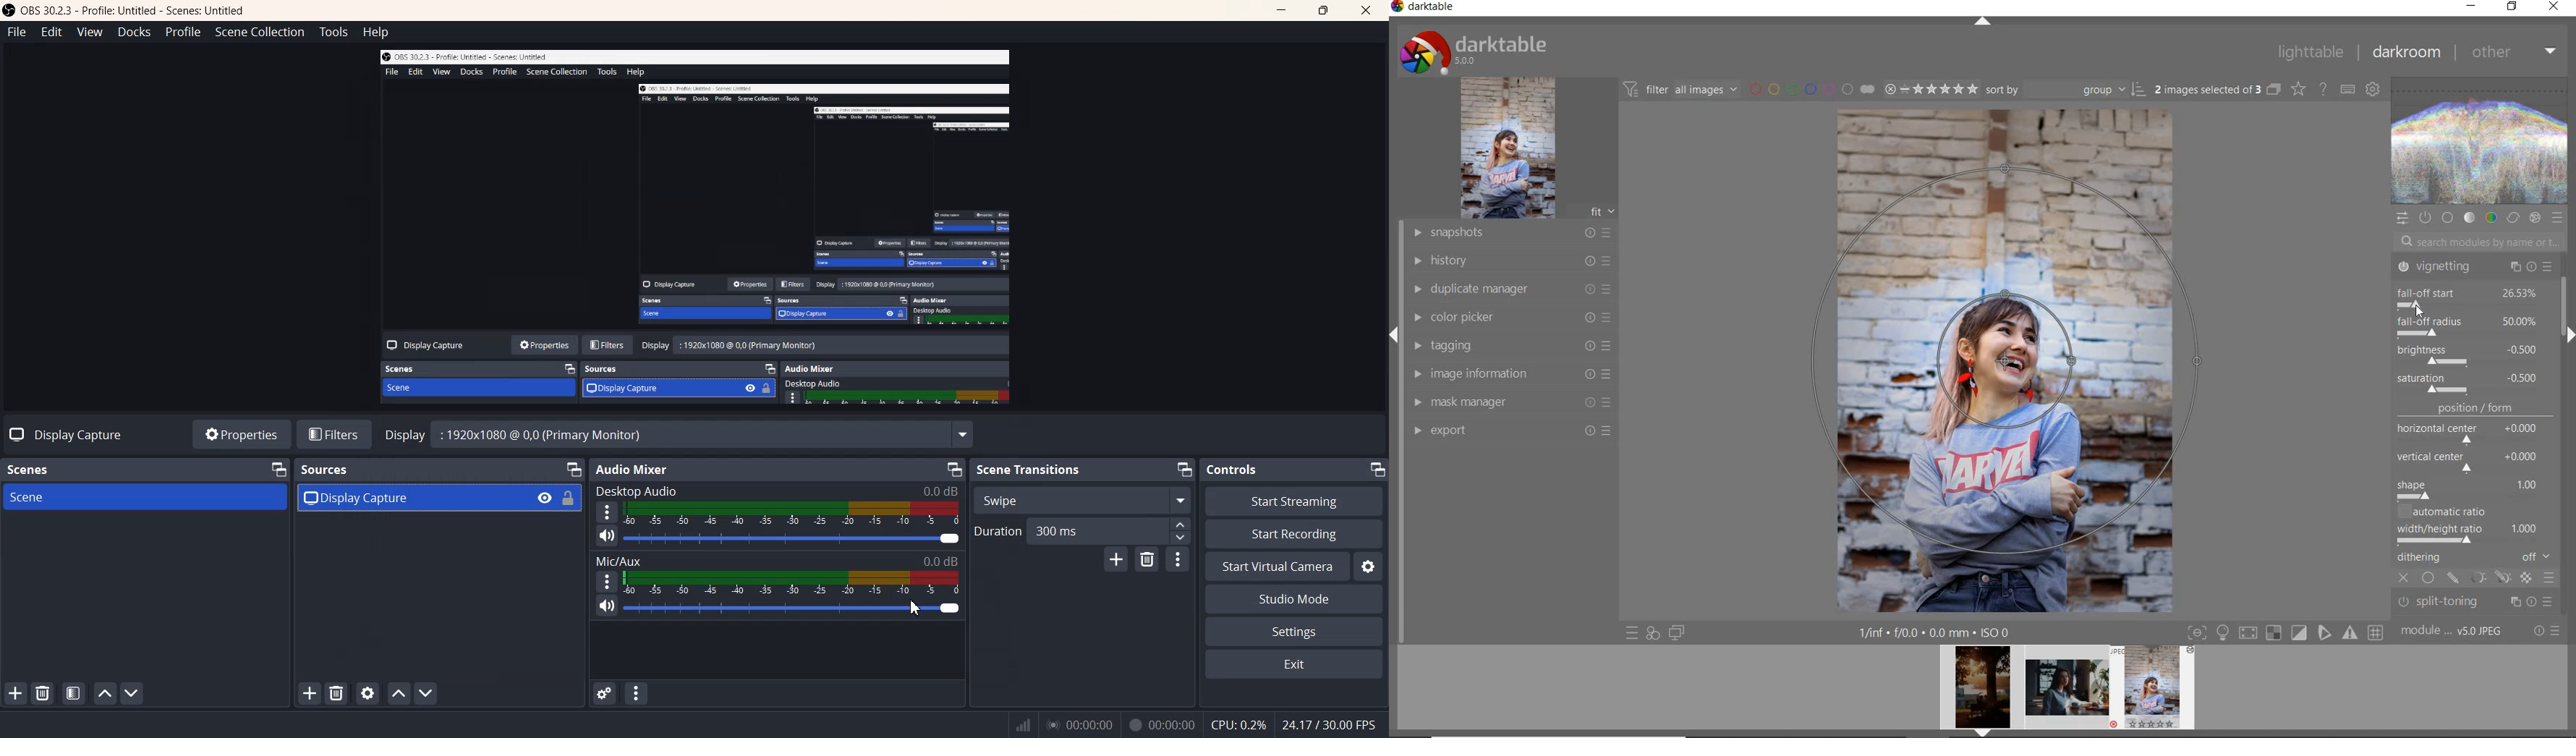  Describe the element at coordinates (136, 10) in the screenshot. I see `® OBS 30.2.3 - Profile: Untitled - Scenes: Untitled` at that location.